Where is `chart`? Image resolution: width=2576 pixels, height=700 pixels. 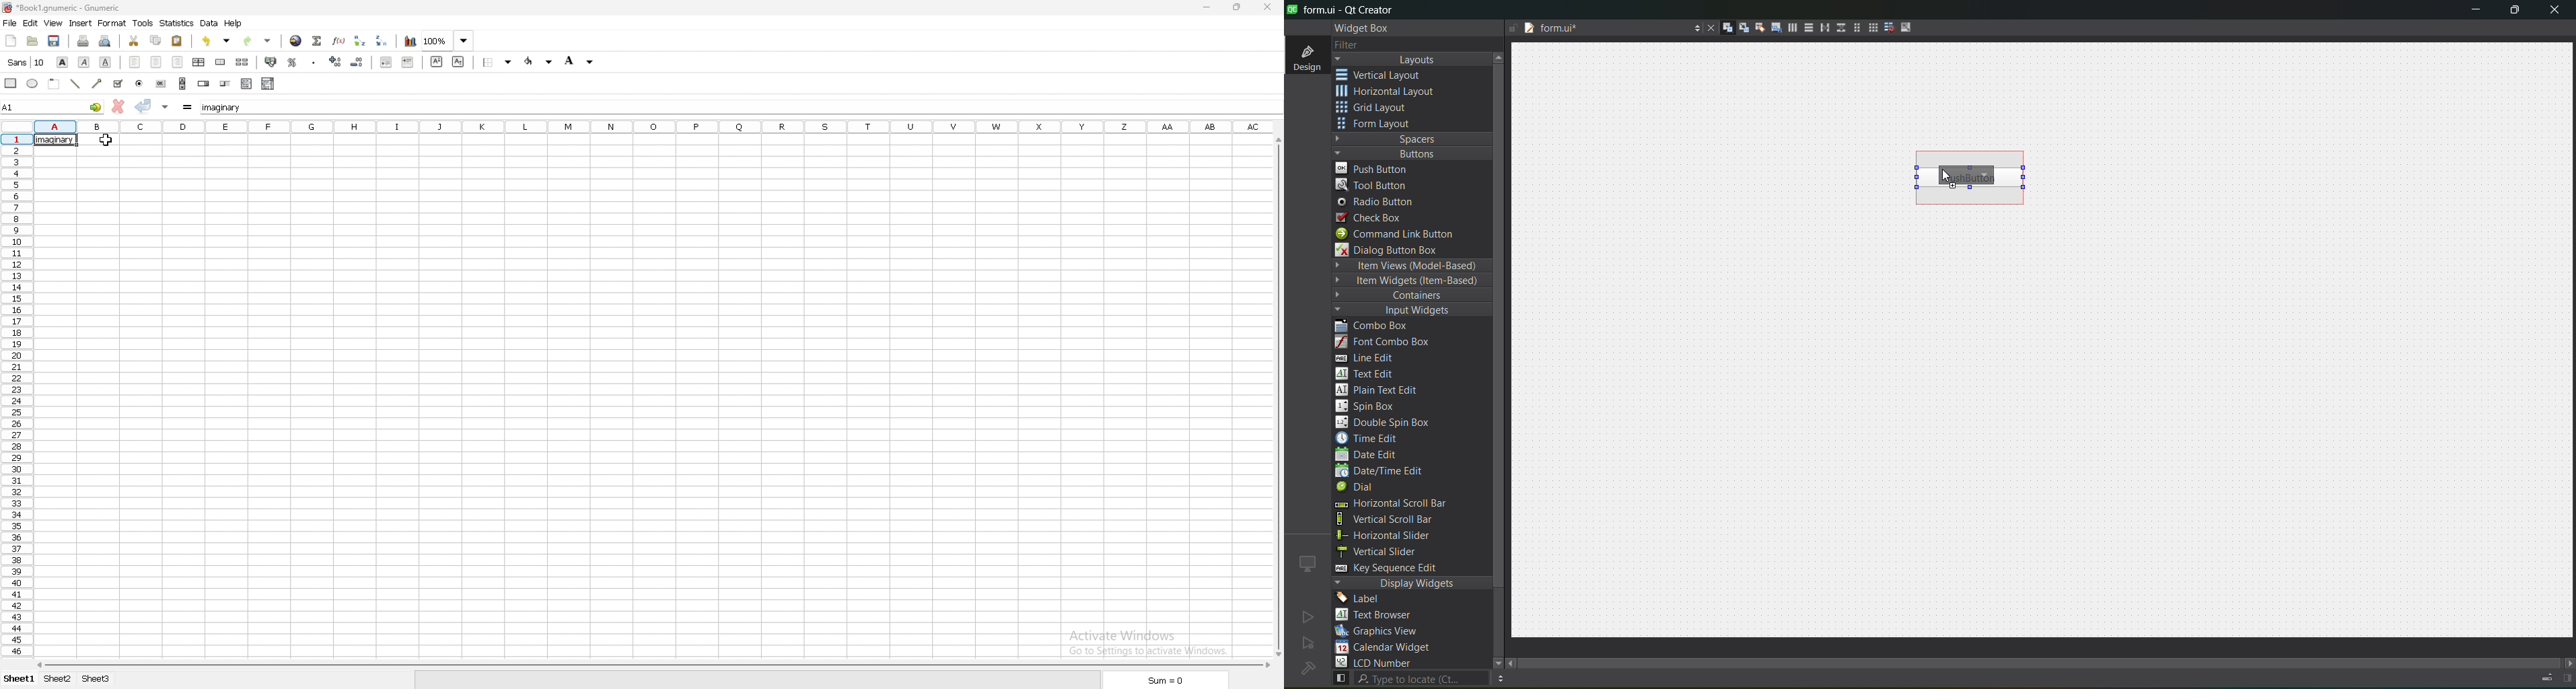 chart is located at coordinates (410, 41).